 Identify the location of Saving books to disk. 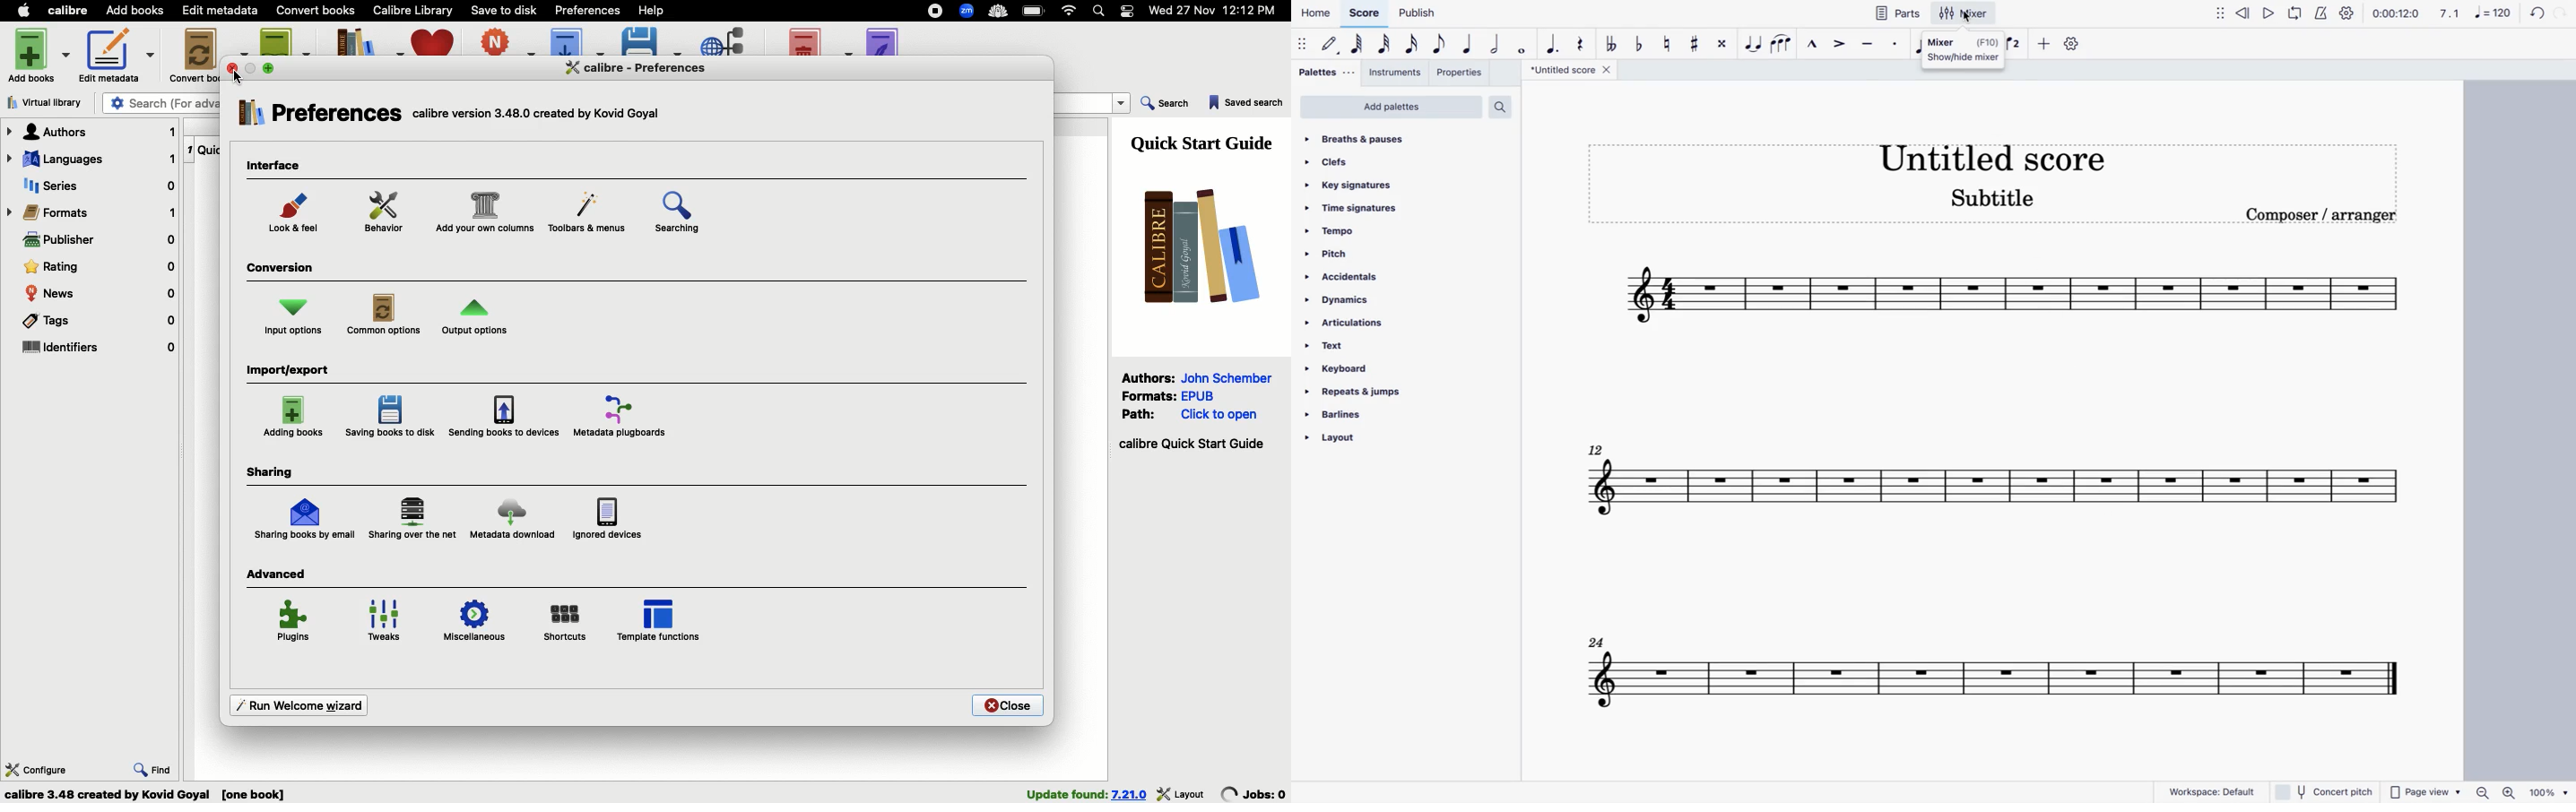
(393, 417).